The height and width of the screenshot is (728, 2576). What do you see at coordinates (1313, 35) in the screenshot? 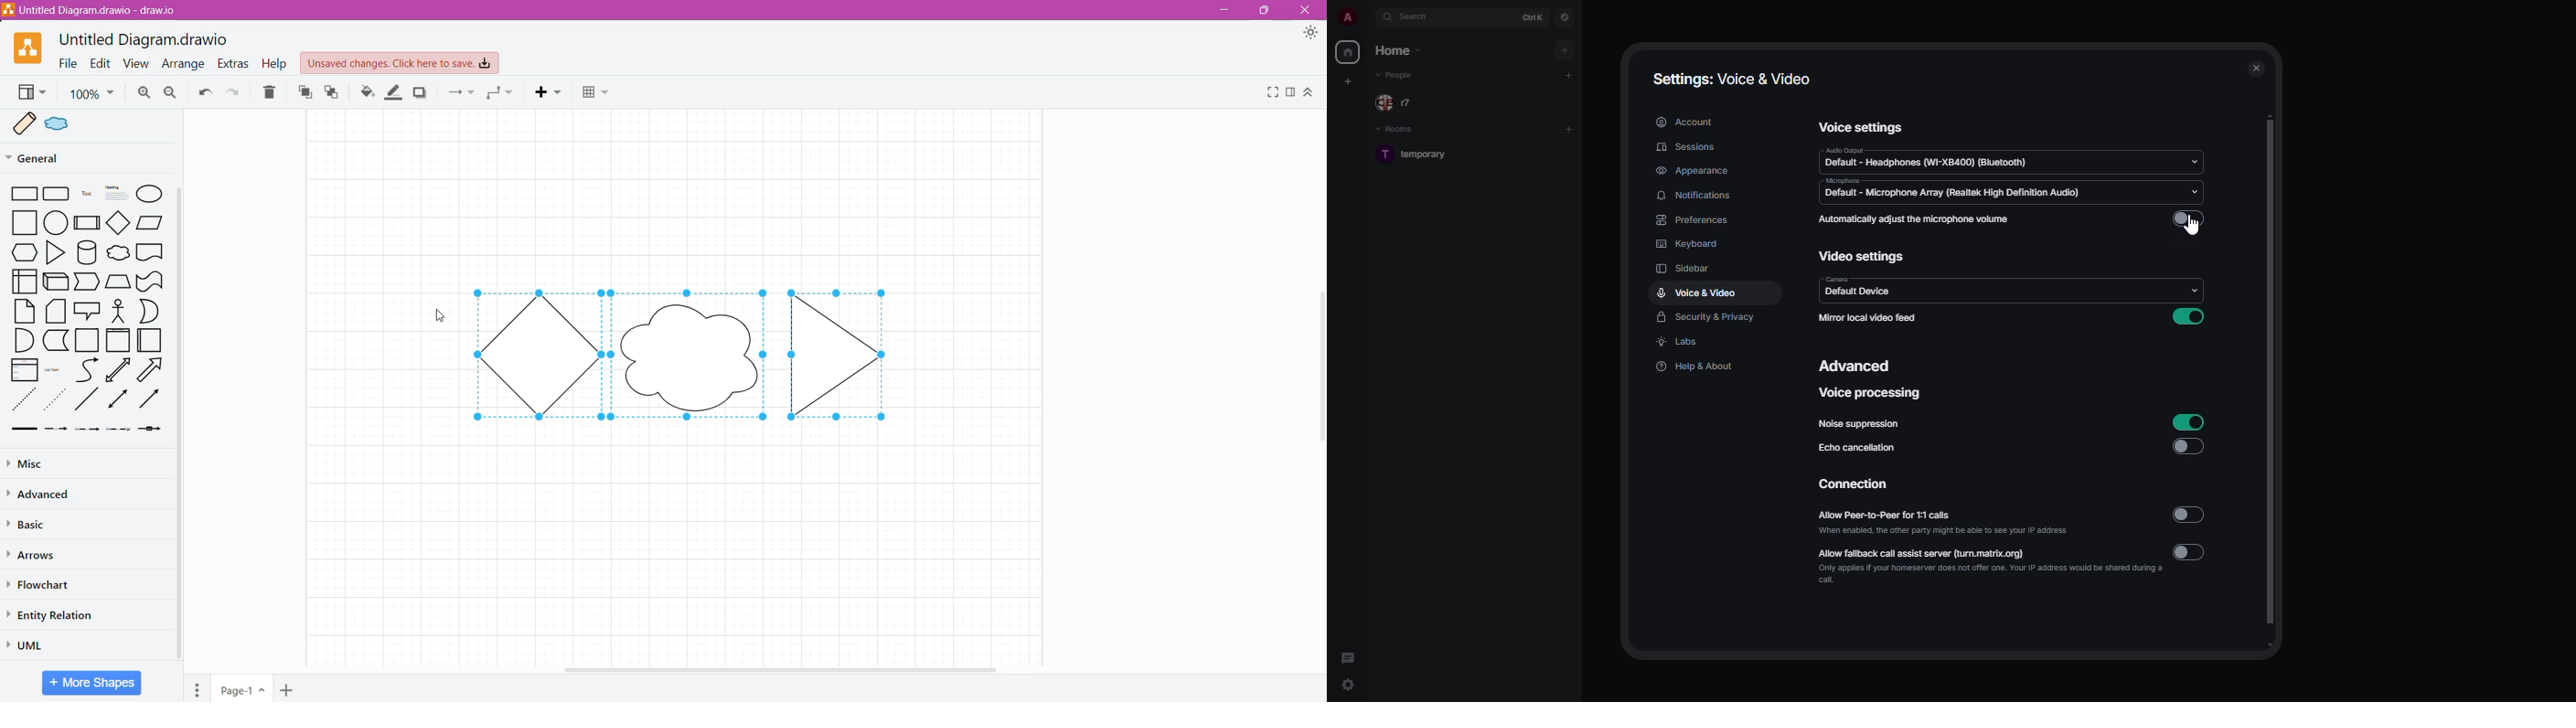
I see `Appearance` at bounding box center [1313, 35].